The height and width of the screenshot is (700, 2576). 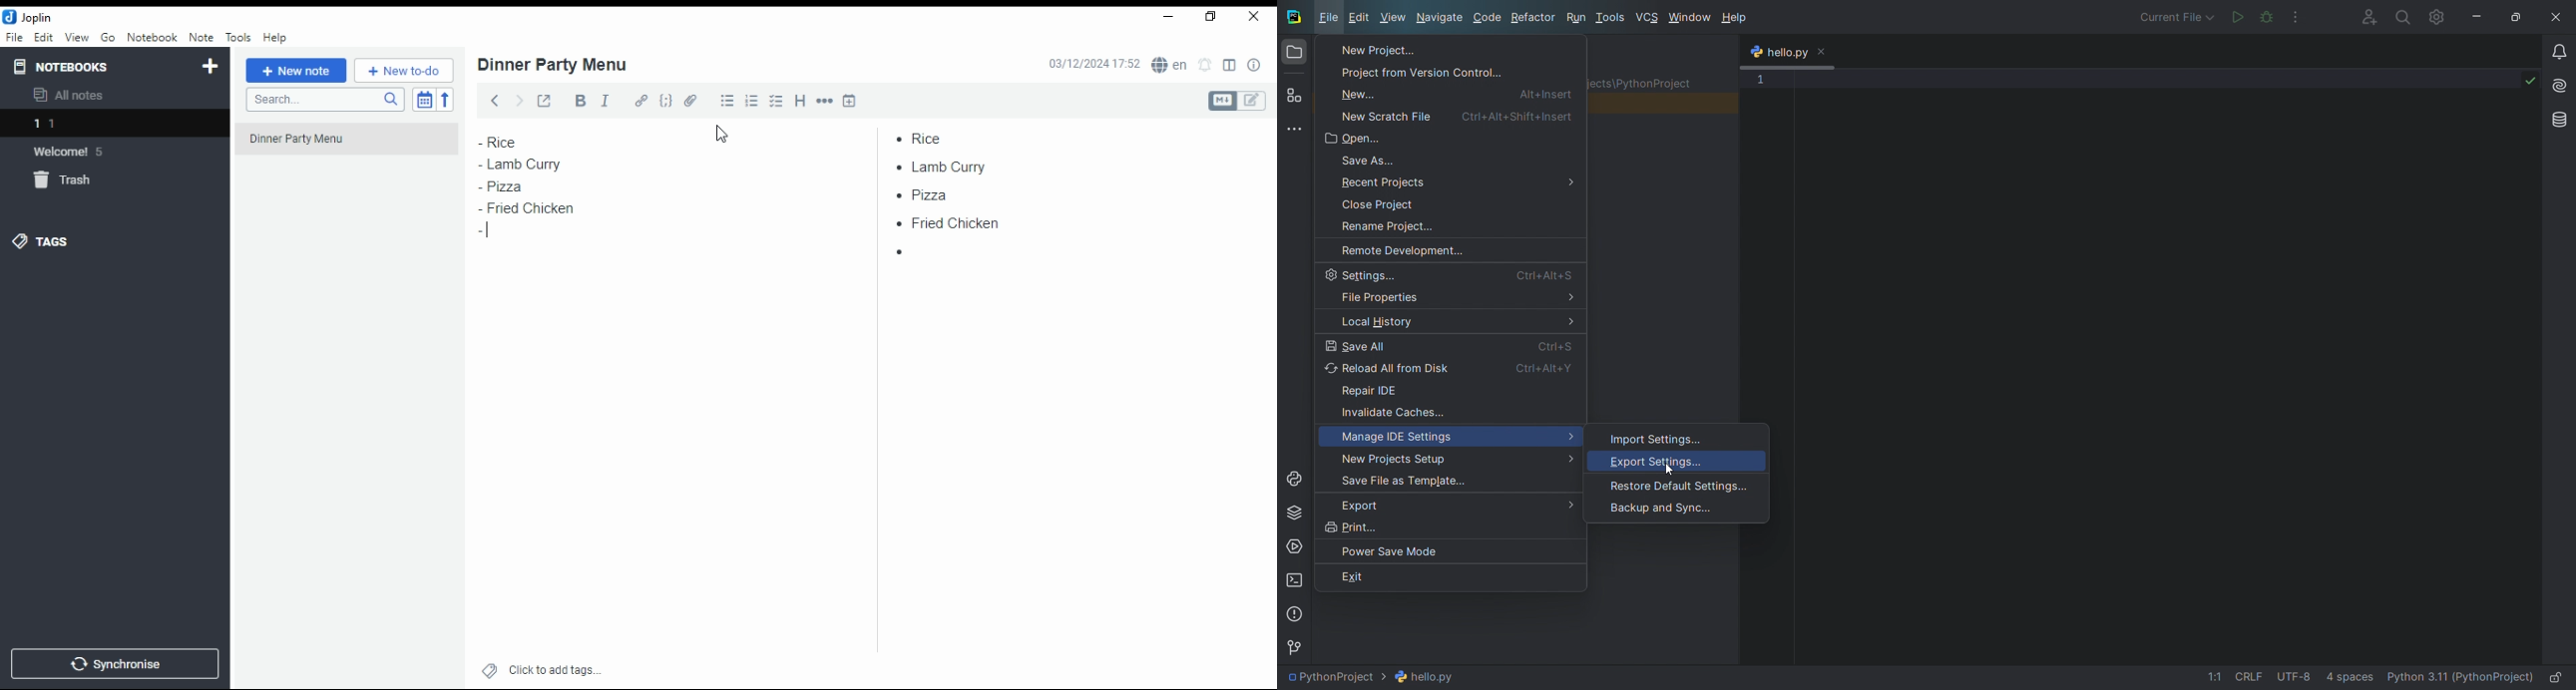 I want to click on numbered list, so click(x=754, y=101).